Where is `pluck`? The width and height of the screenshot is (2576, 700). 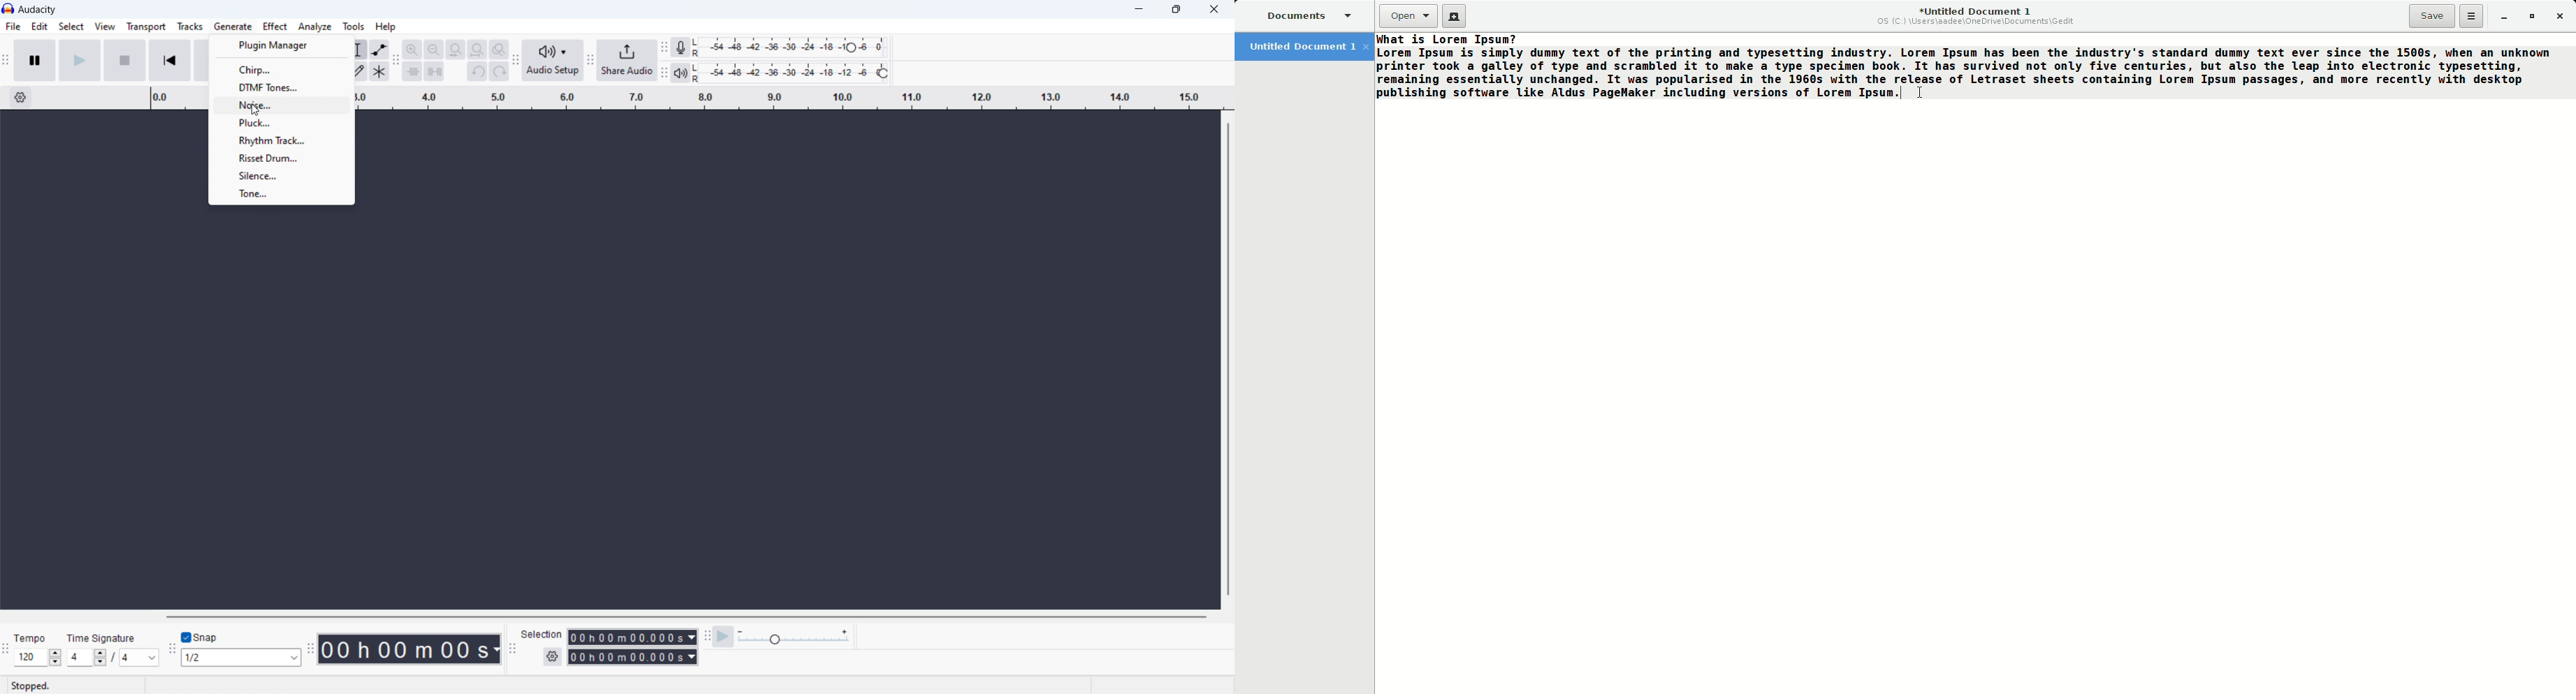 pluck is located at coordinates (281, 122).